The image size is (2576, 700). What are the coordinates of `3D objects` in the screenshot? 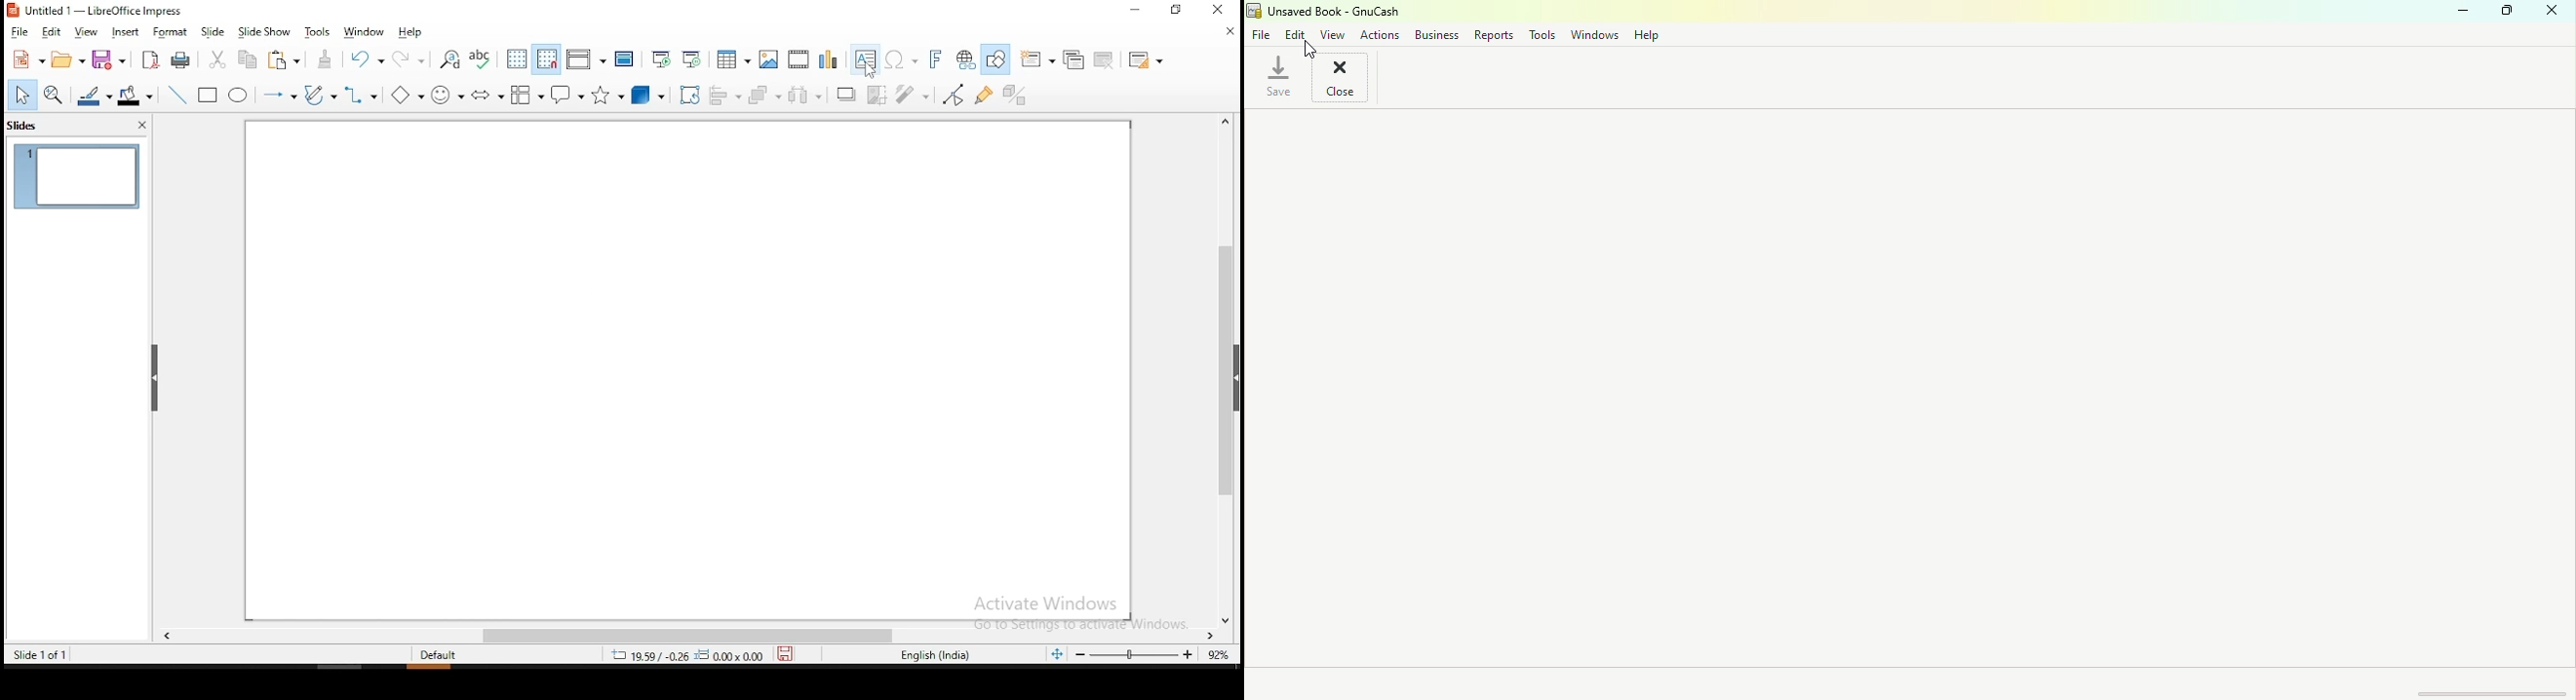 It's located at (651, 94).